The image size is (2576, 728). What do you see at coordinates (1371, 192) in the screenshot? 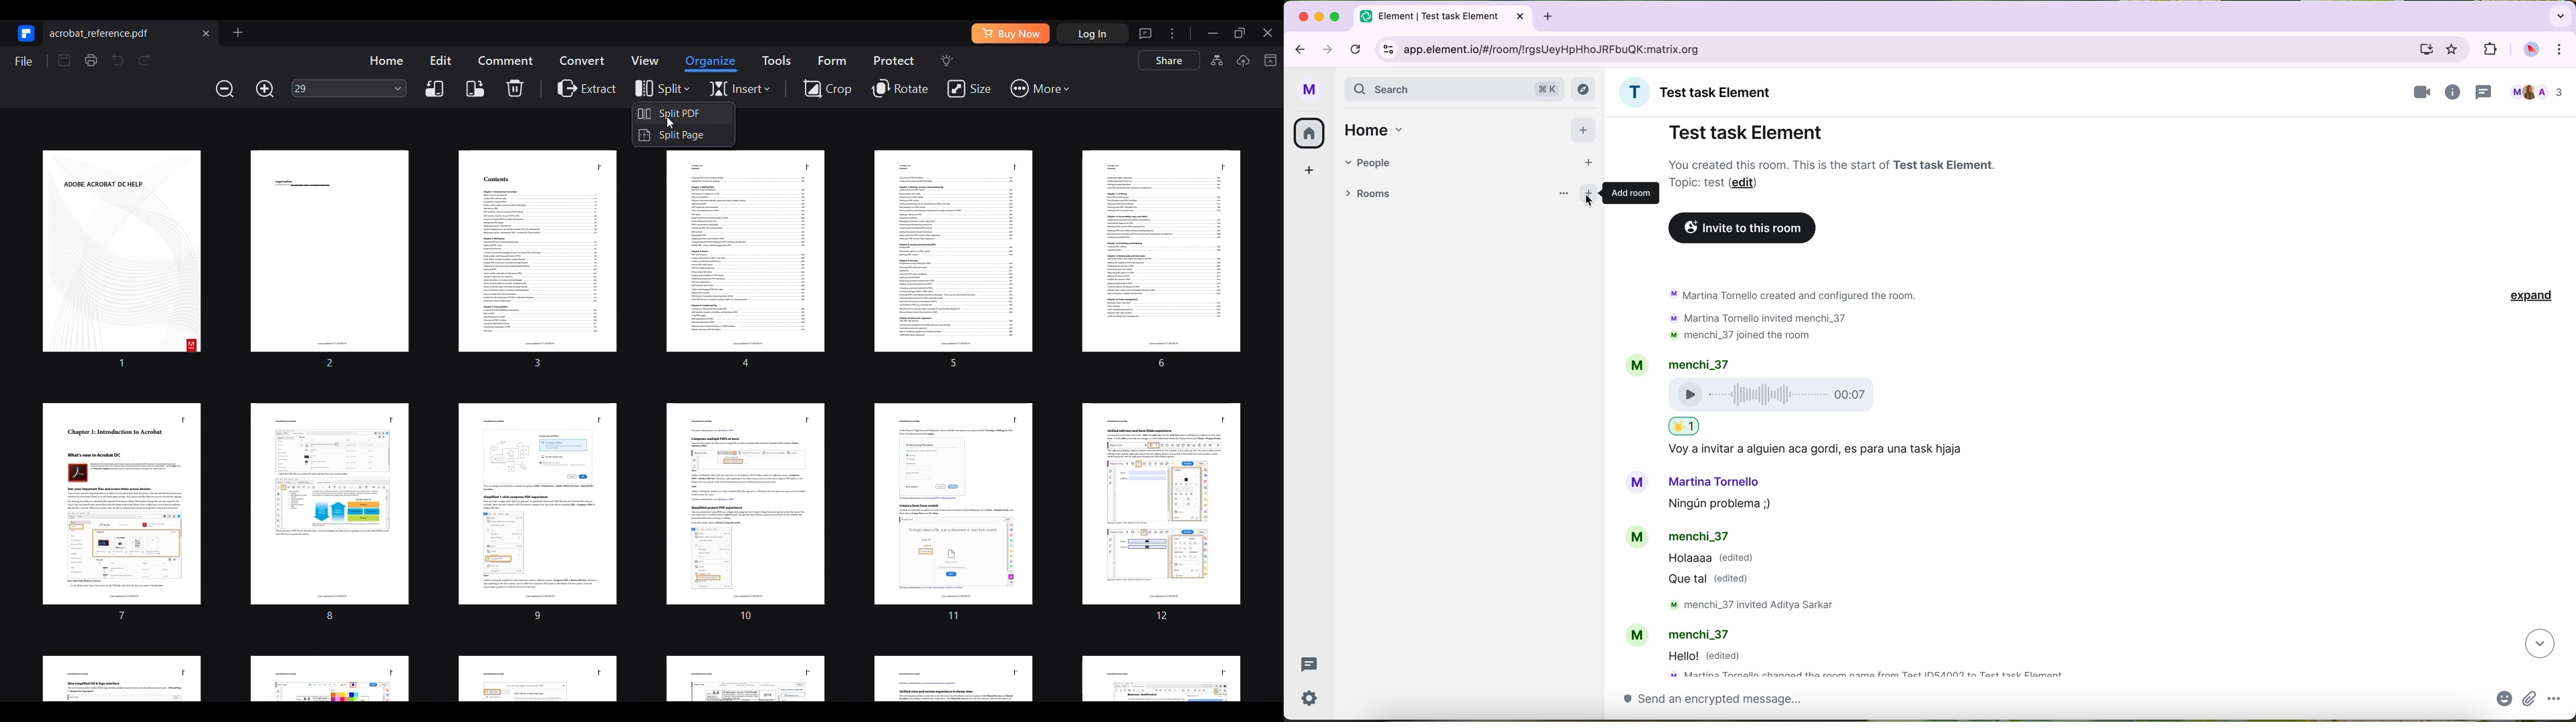
I see `rooms tab` at bounding box center [1371, 192].